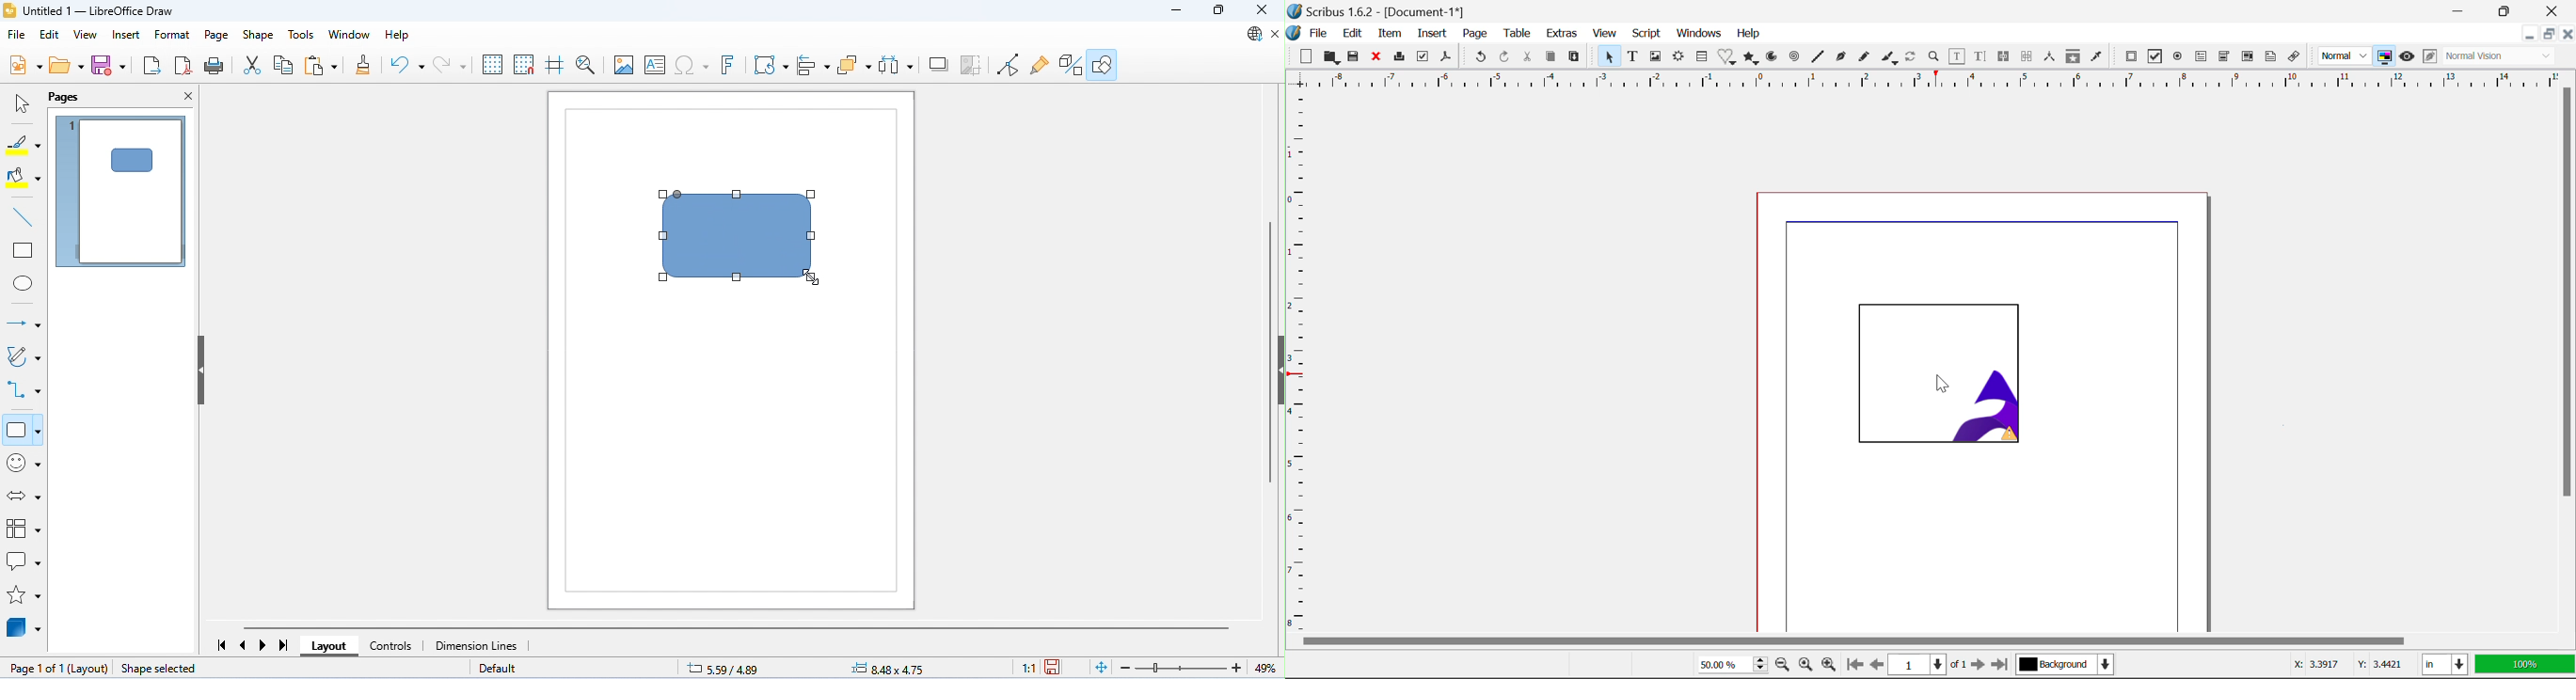 The height and width of the screenshot is (700, 2576). Describe the element at coordinates (1354, 34) in the screenshot. I see `Edit` at that location.